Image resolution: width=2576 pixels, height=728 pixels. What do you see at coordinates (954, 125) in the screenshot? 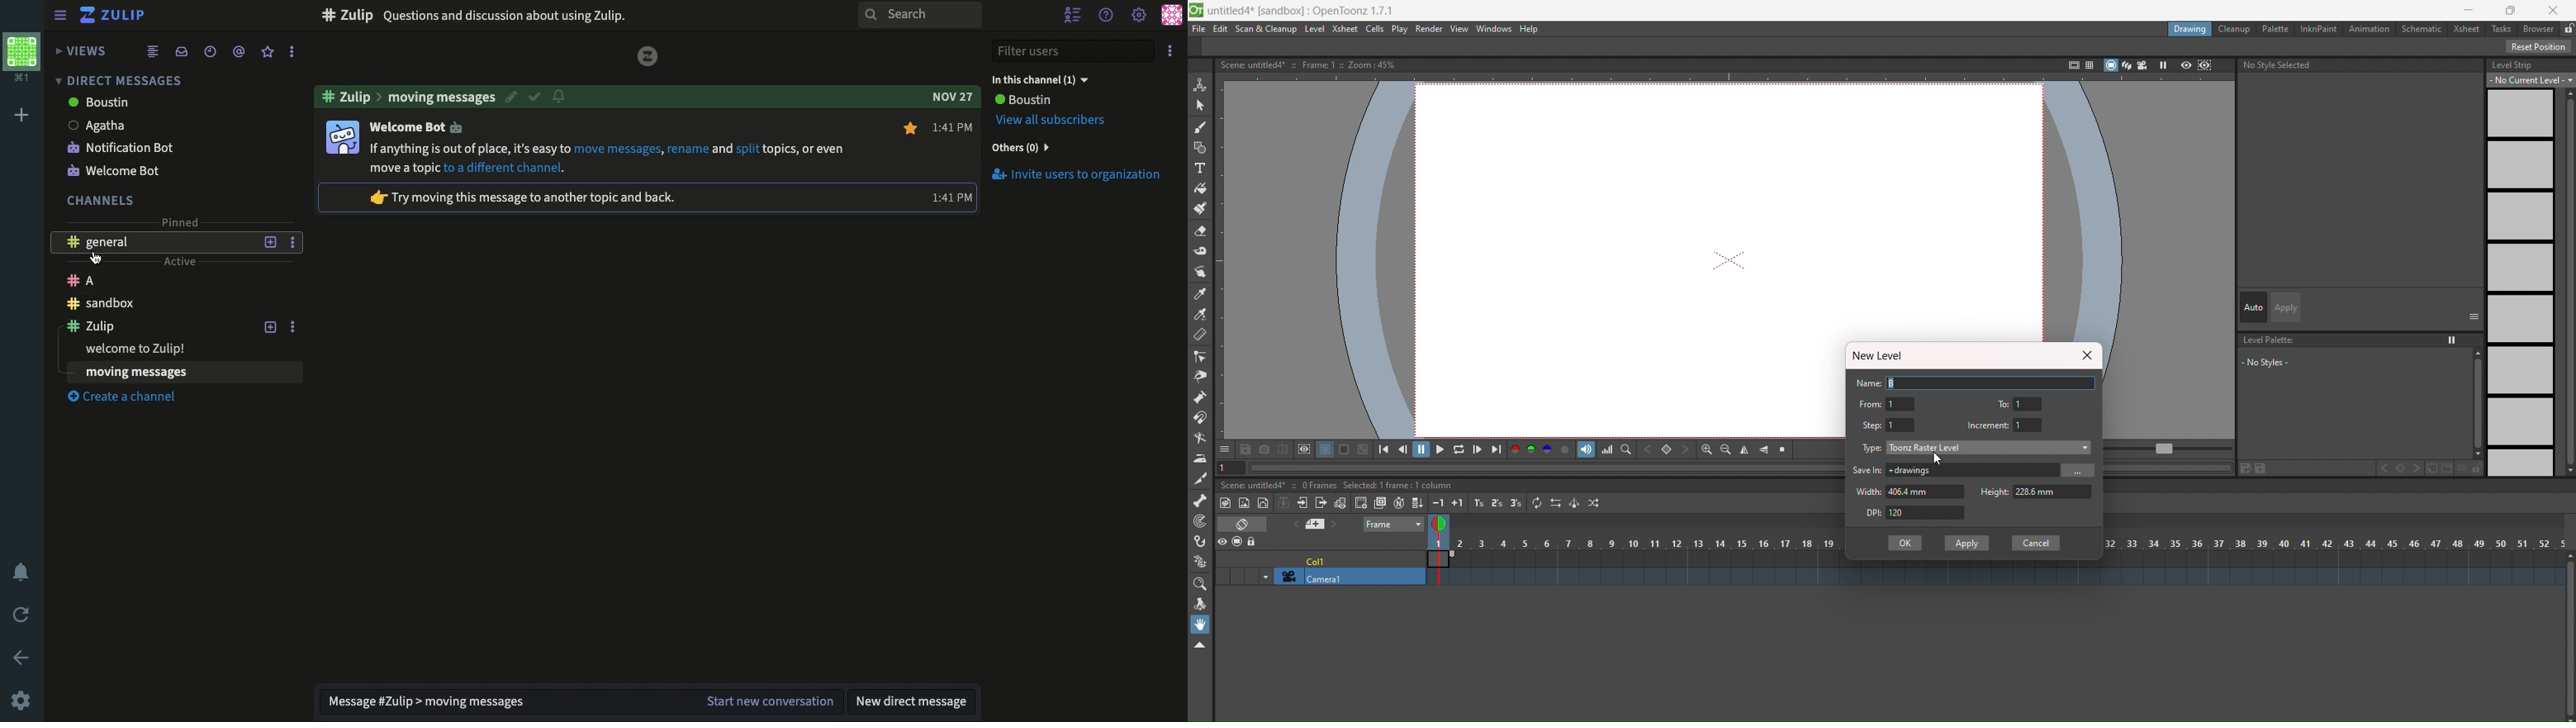
I see `Time` at bounding box center [954, 125].